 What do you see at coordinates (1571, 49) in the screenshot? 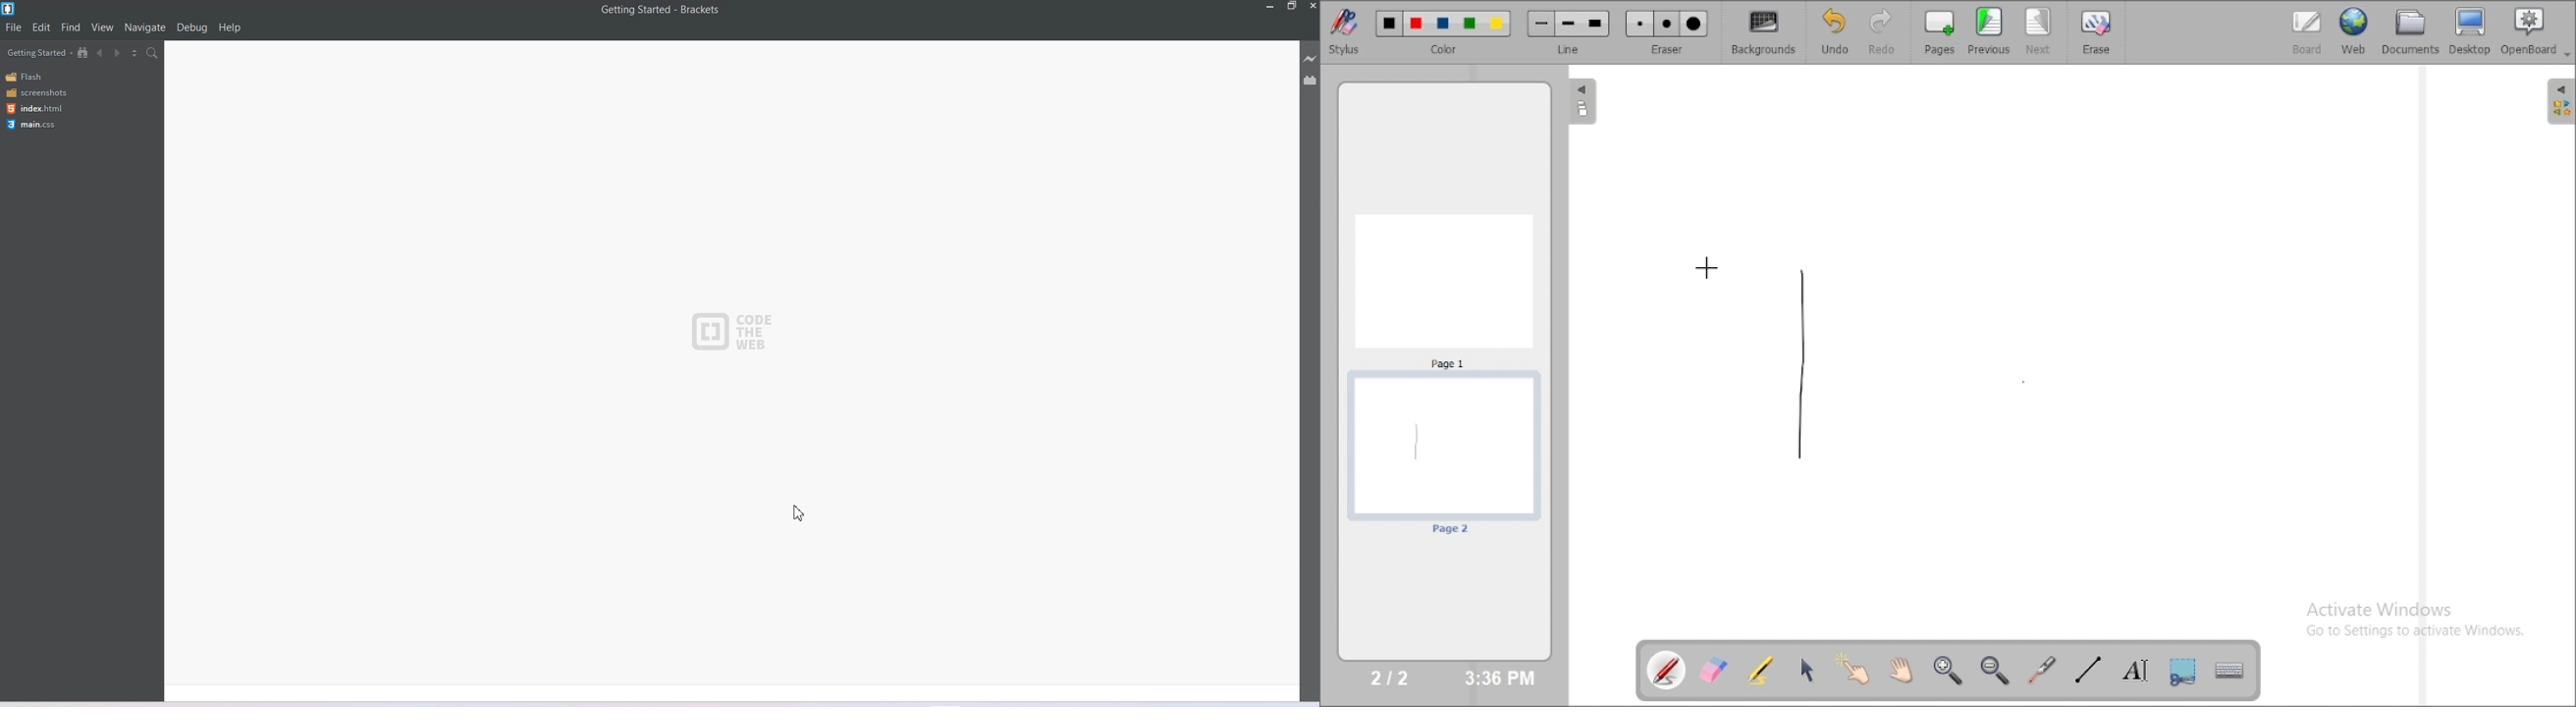
I see `line` at bounding box center [1571, 49].